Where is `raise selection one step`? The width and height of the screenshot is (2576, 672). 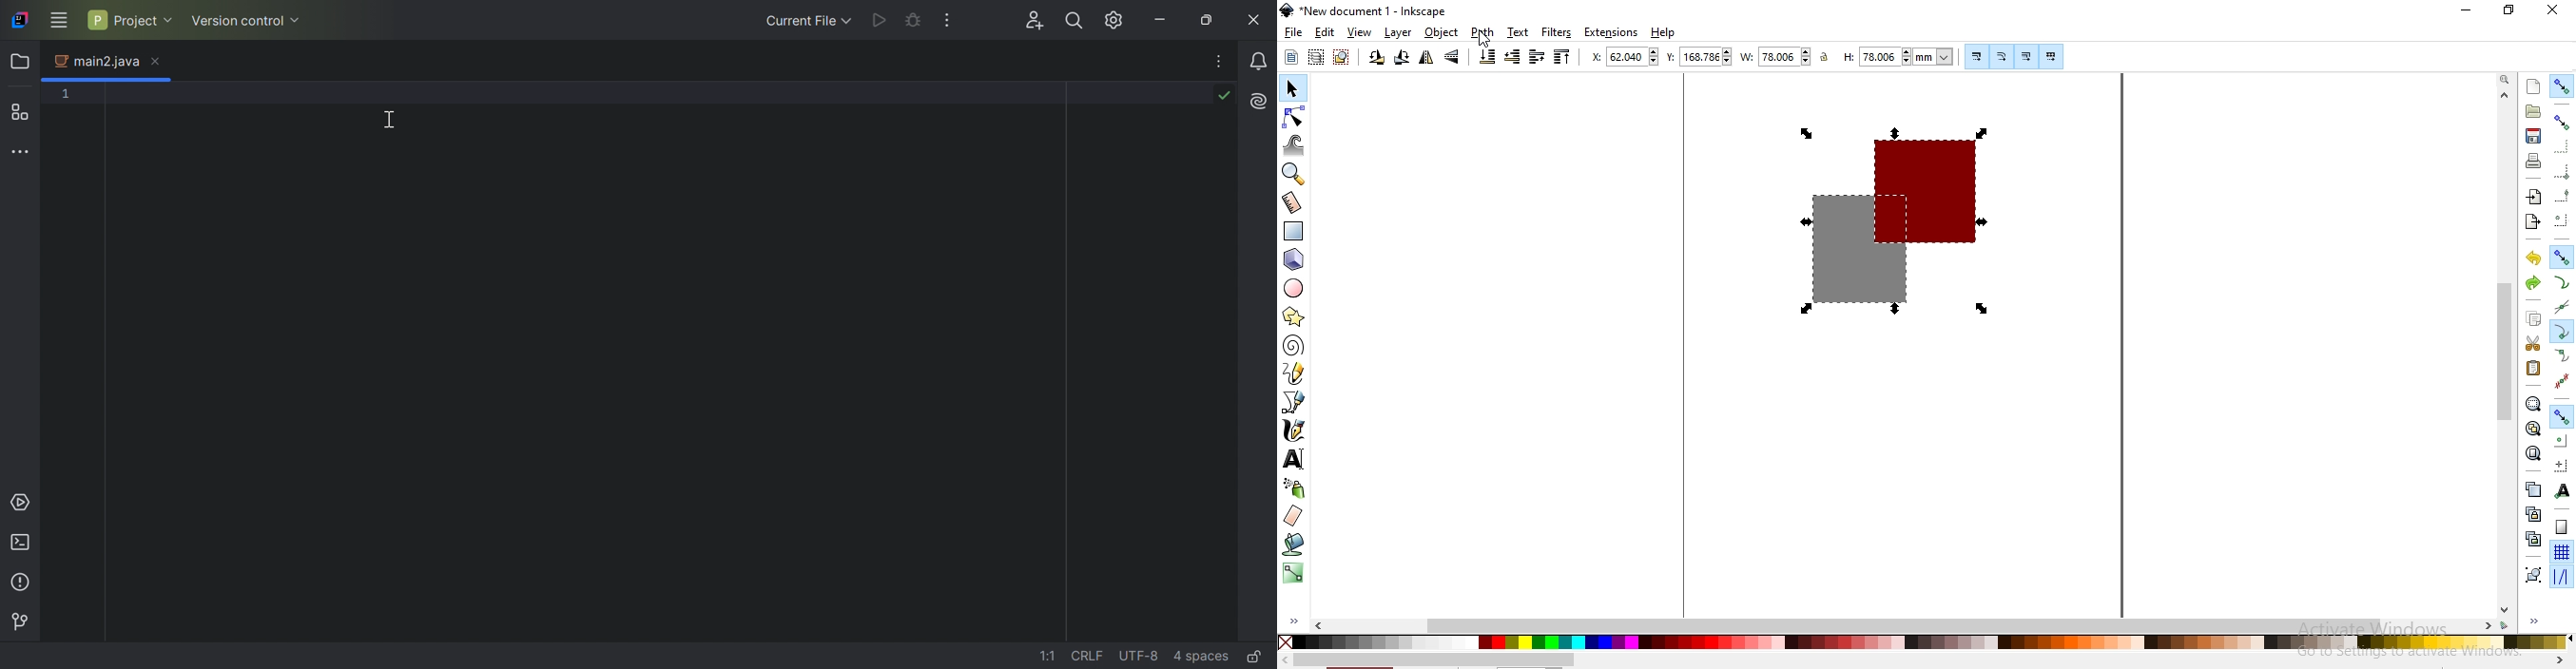
raise selection one step is located at coordinates (1536, 56).